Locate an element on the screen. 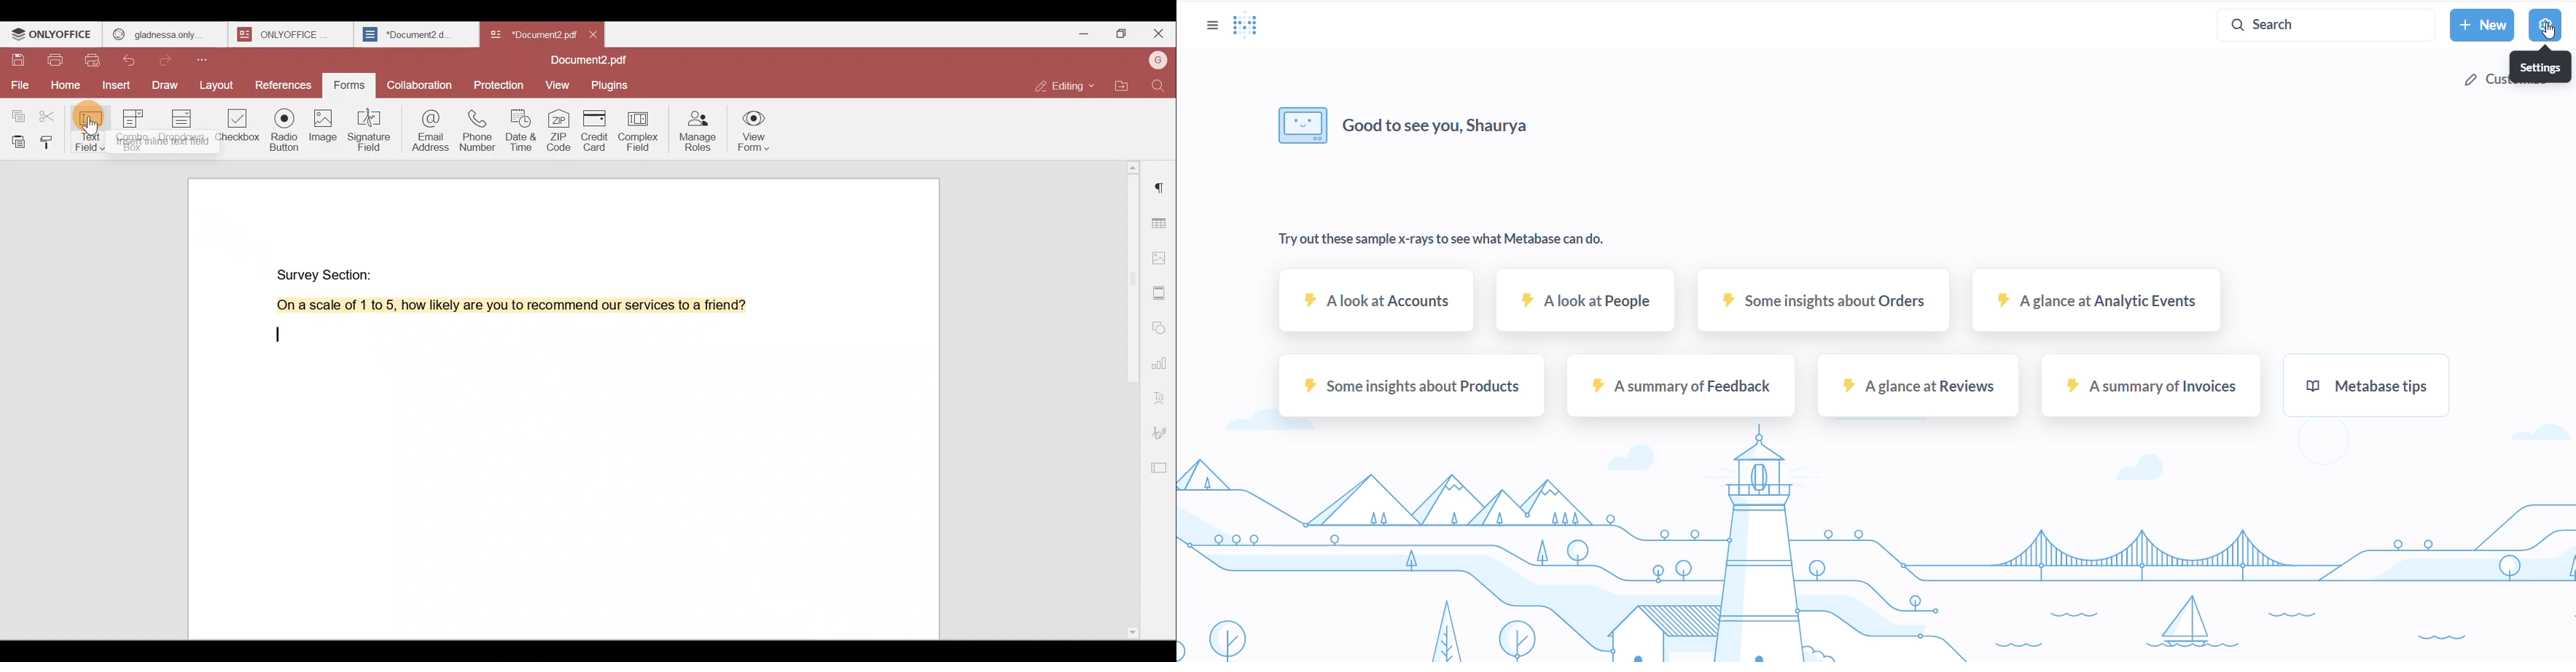  show/hide sidebar is located at coordinates (1209, 25).